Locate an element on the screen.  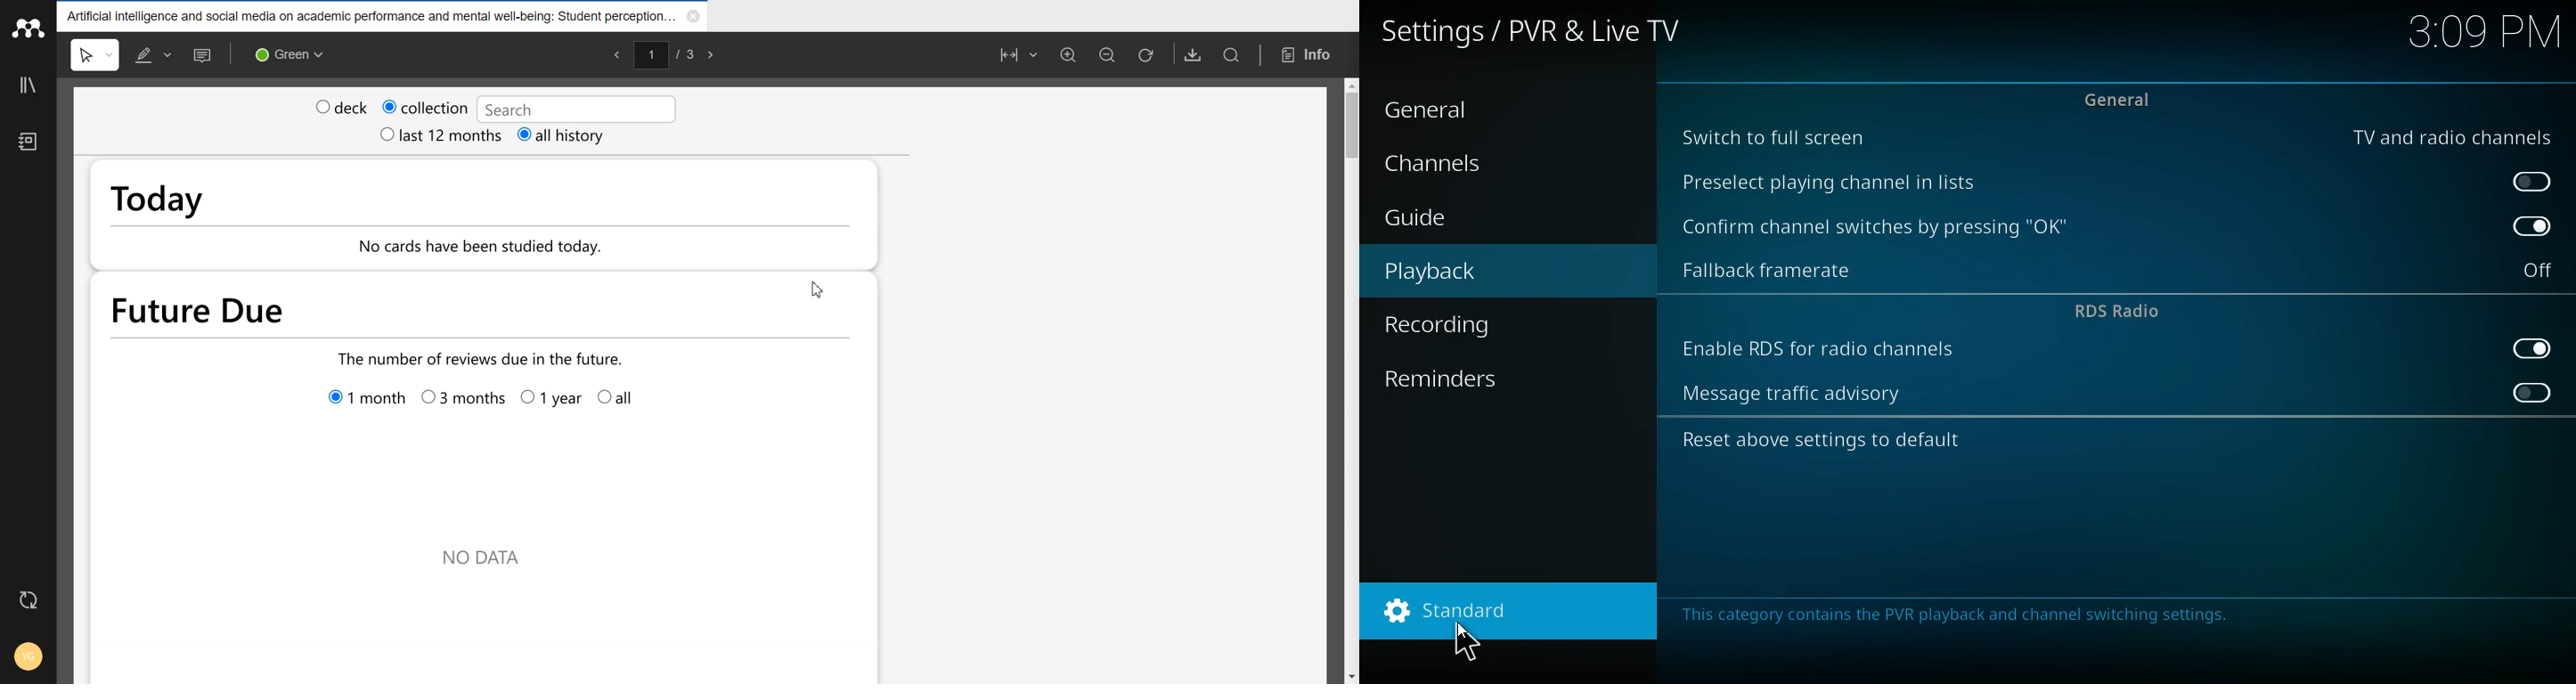
on is located at coordinates (2530, 225).